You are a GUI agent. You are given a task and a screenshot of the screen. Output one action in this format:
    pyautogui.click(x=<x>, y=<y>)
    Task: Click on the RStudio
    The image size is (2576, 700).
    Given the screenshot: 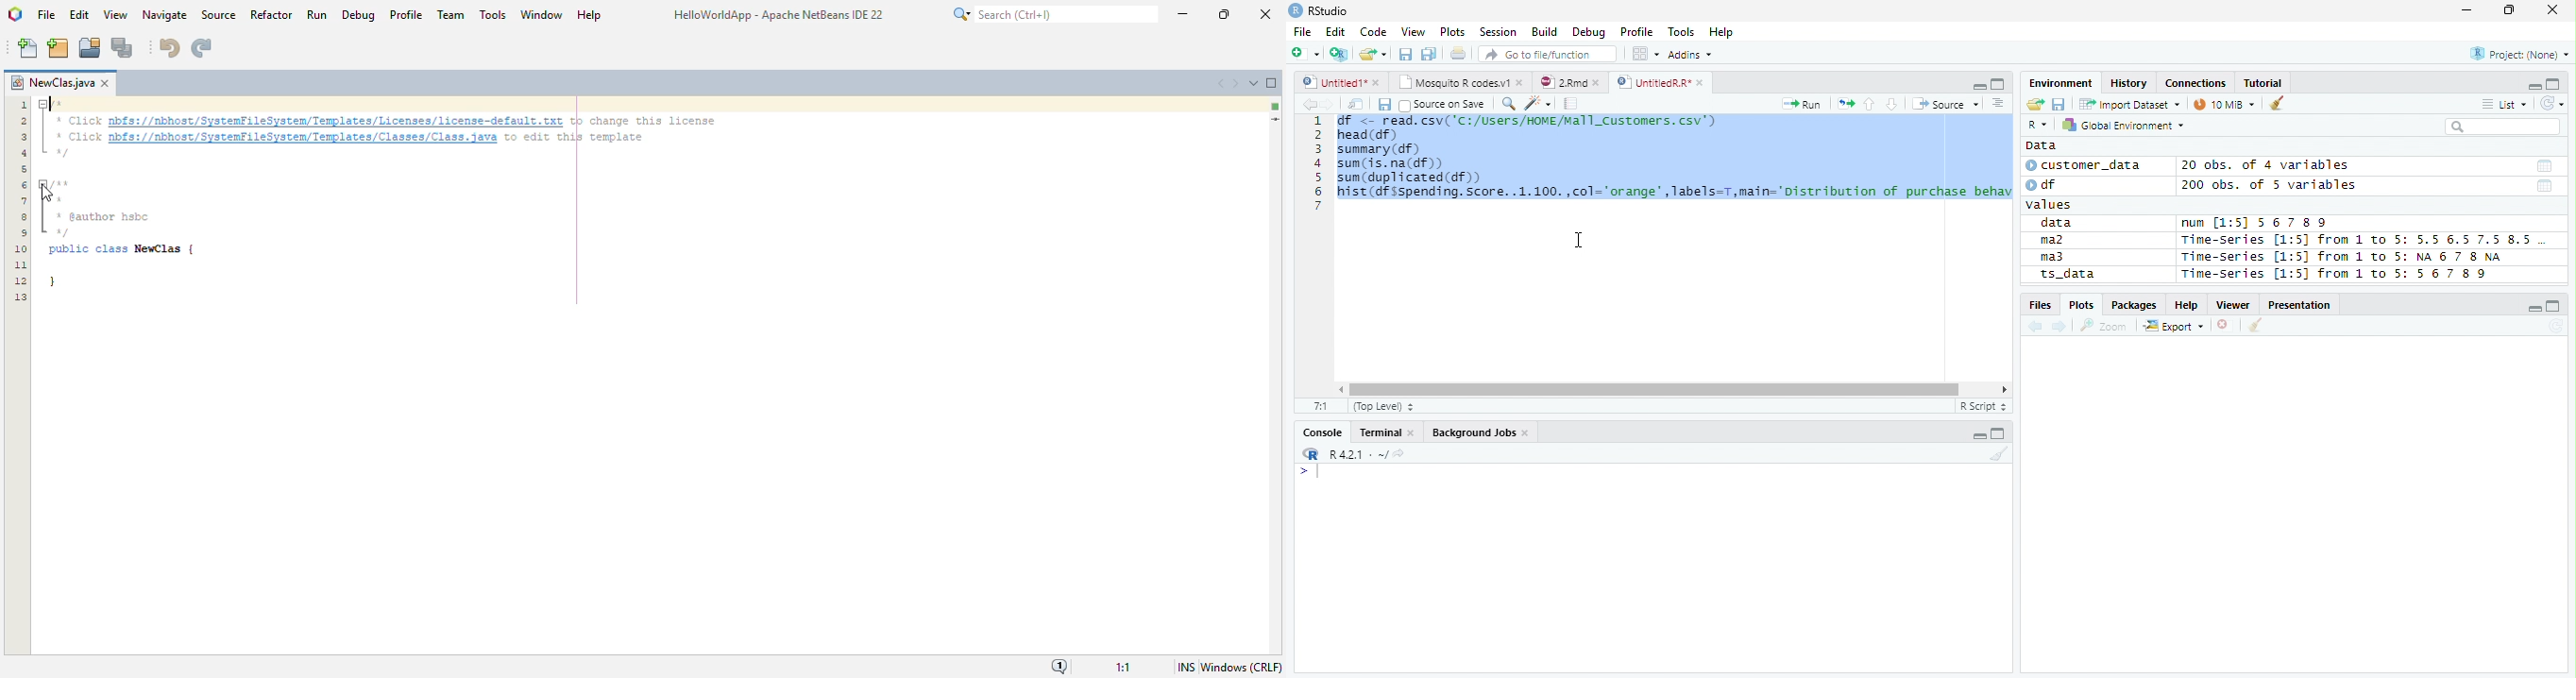 What is the action you would take?
    pyautogui.click(x=1319, y=11)
    